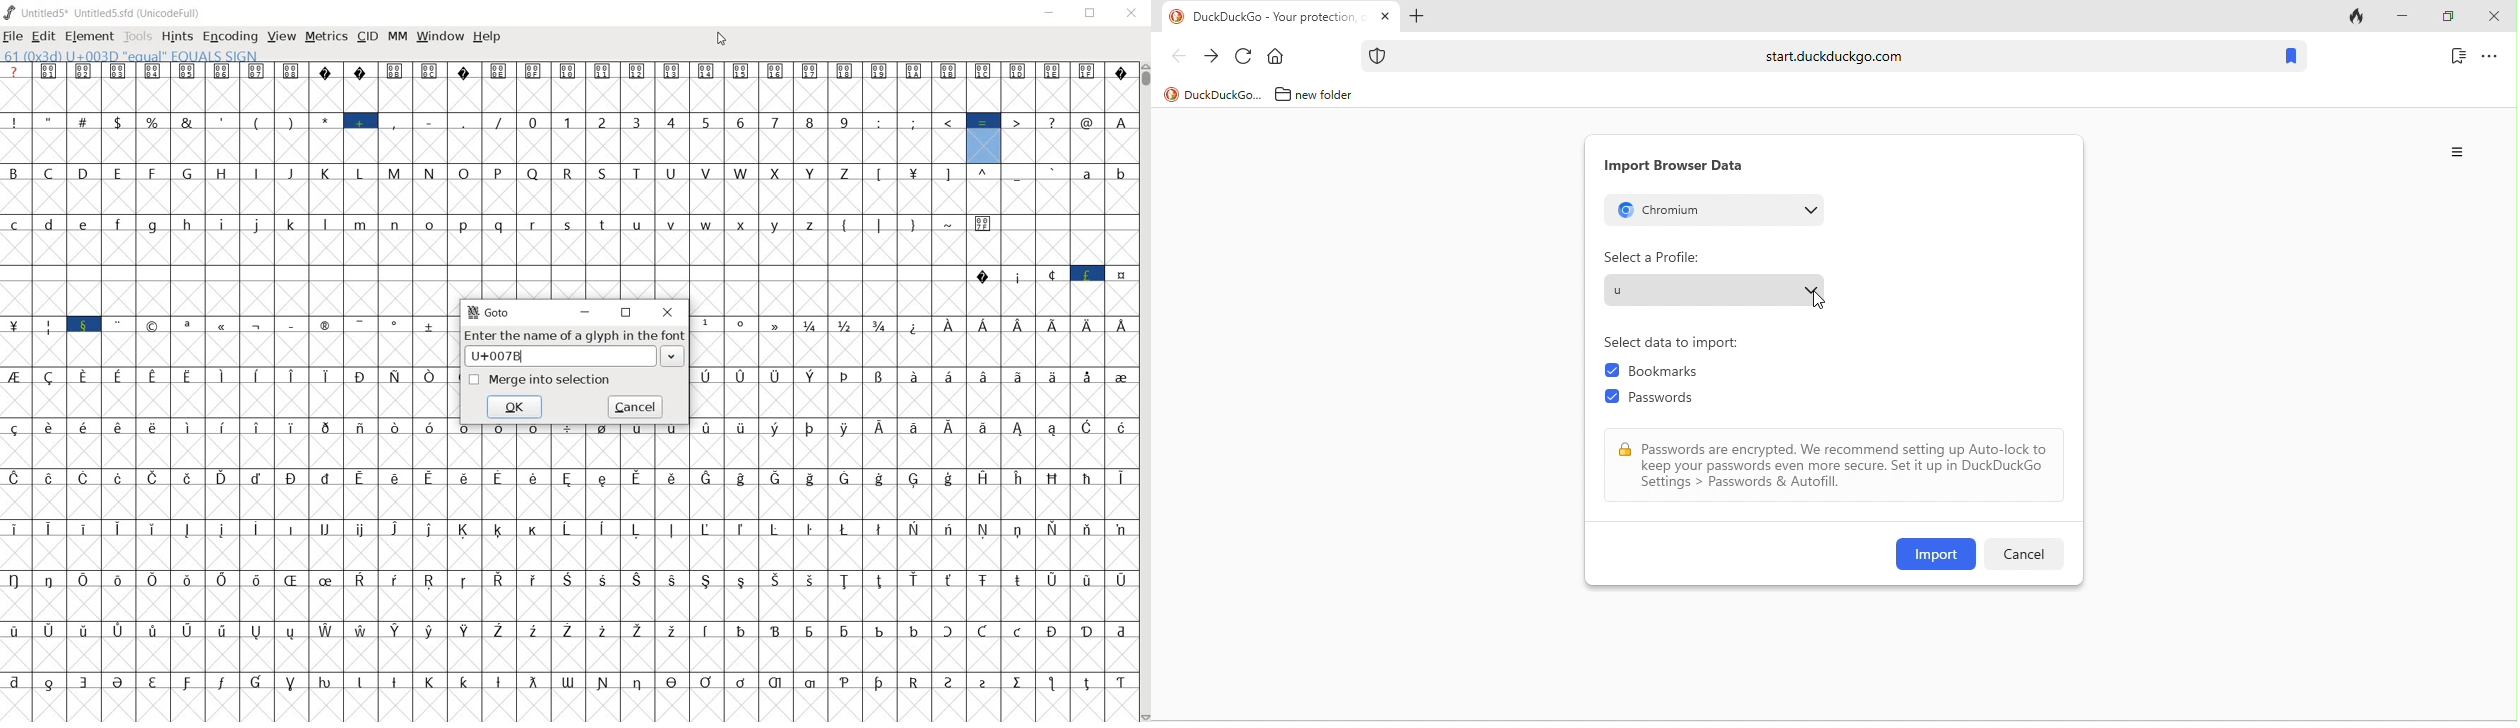  What do you see at coordinates (1714, 209) in the screenshot?
I see `select browser` at bounding box center [1714, 209].